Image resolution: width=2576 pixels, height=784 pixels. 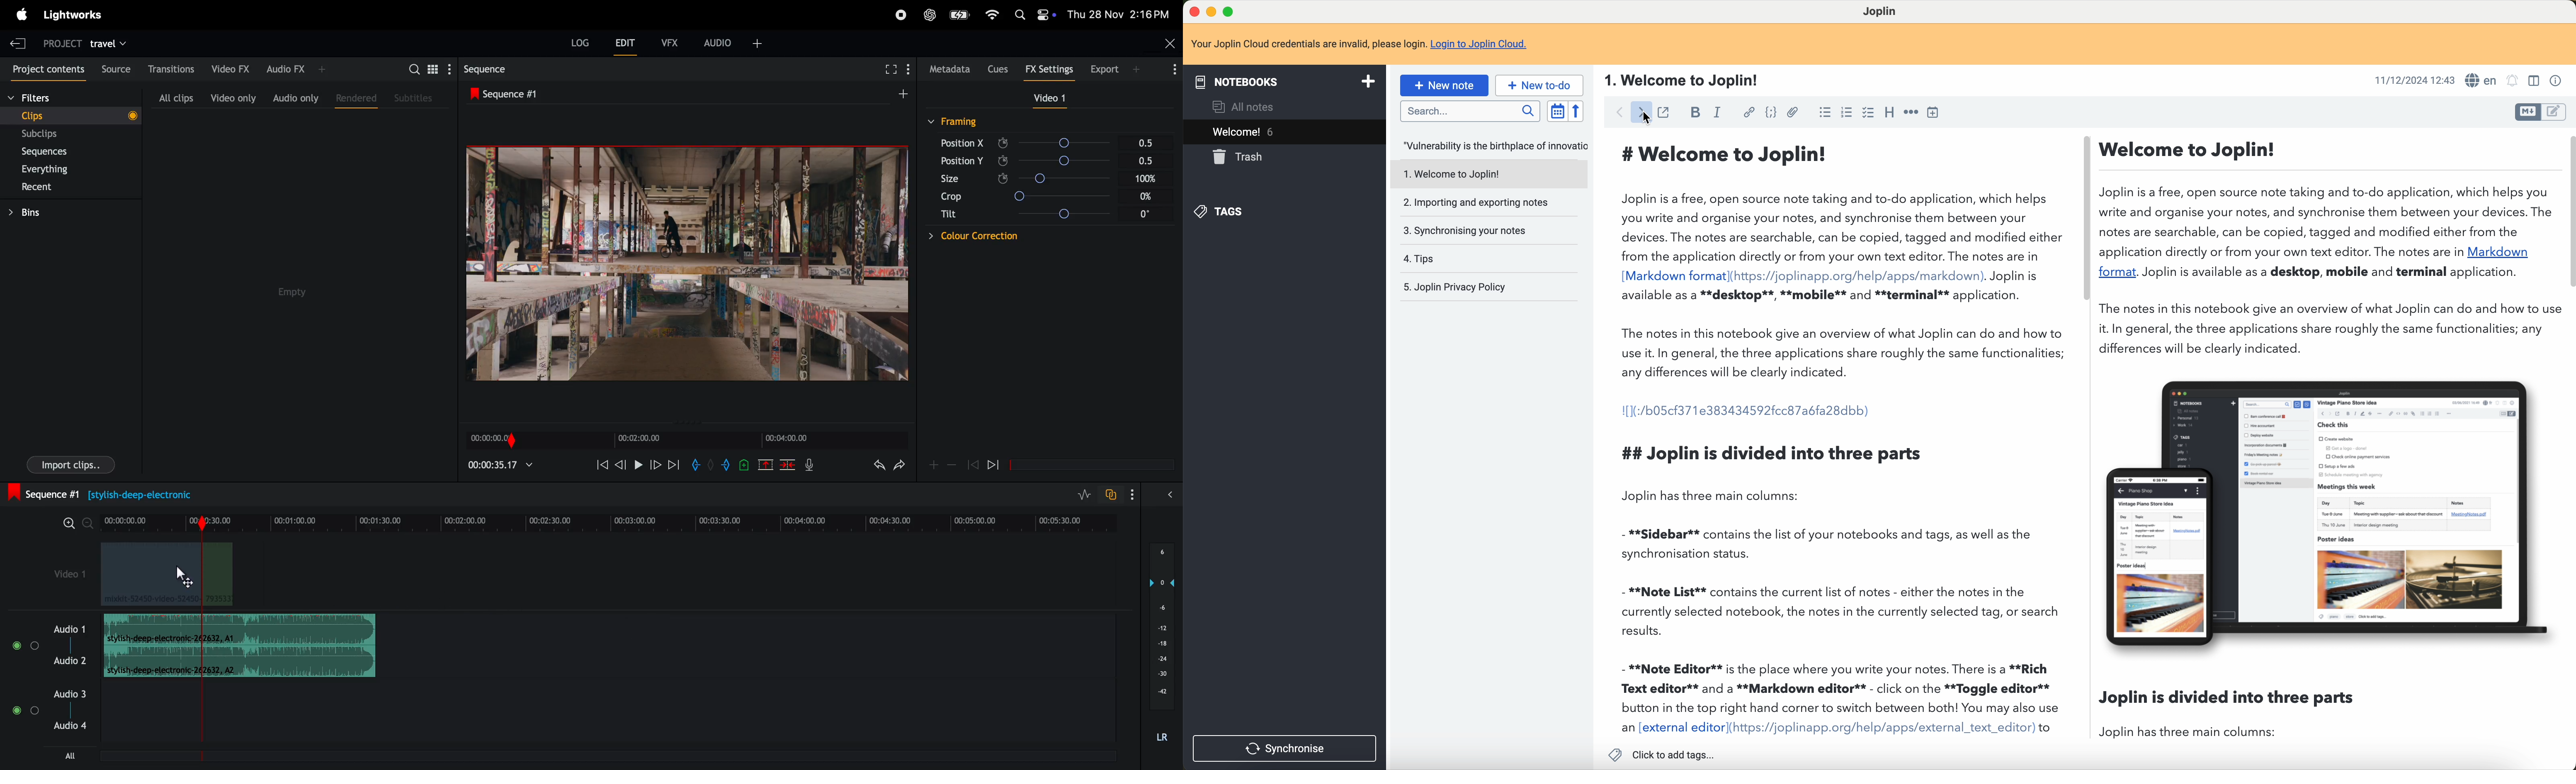 I want to click on audio 3 and 4, so click(x=56, y=712).